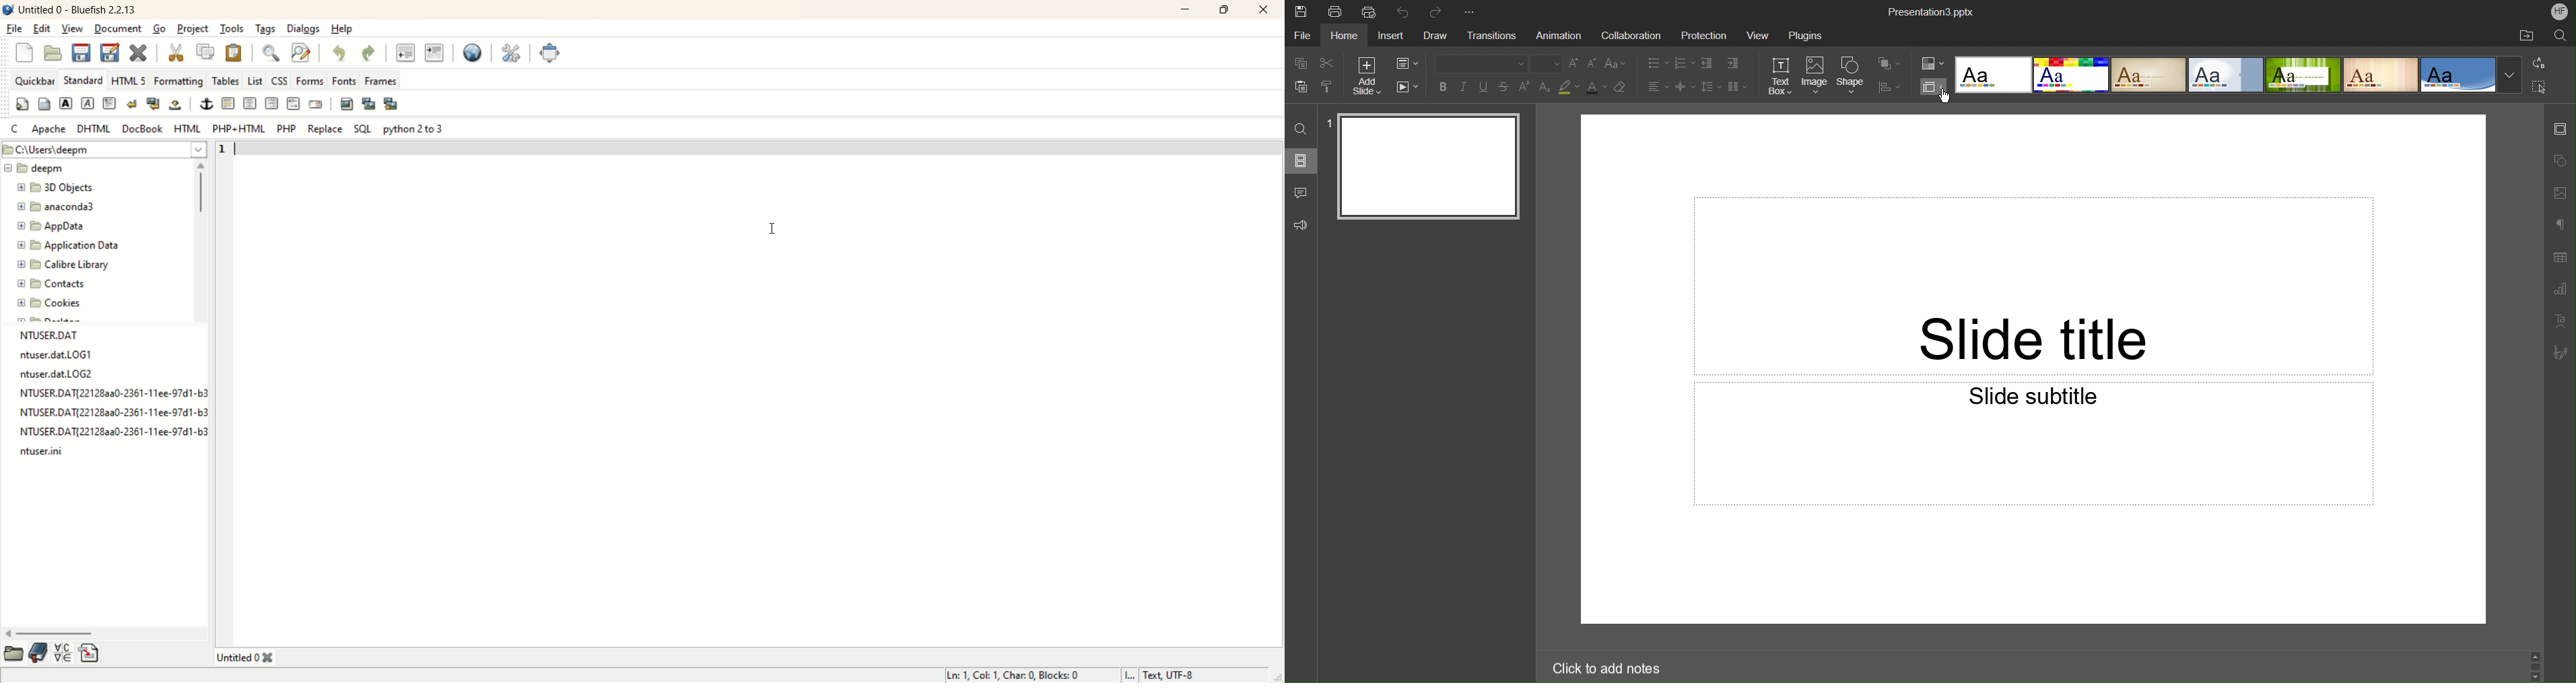 The height and width of the screenshot is (700, 2576). Describe the element at coordinates (1932, 11) in the screenshot. I see `Presentation3.pptx` at that location.